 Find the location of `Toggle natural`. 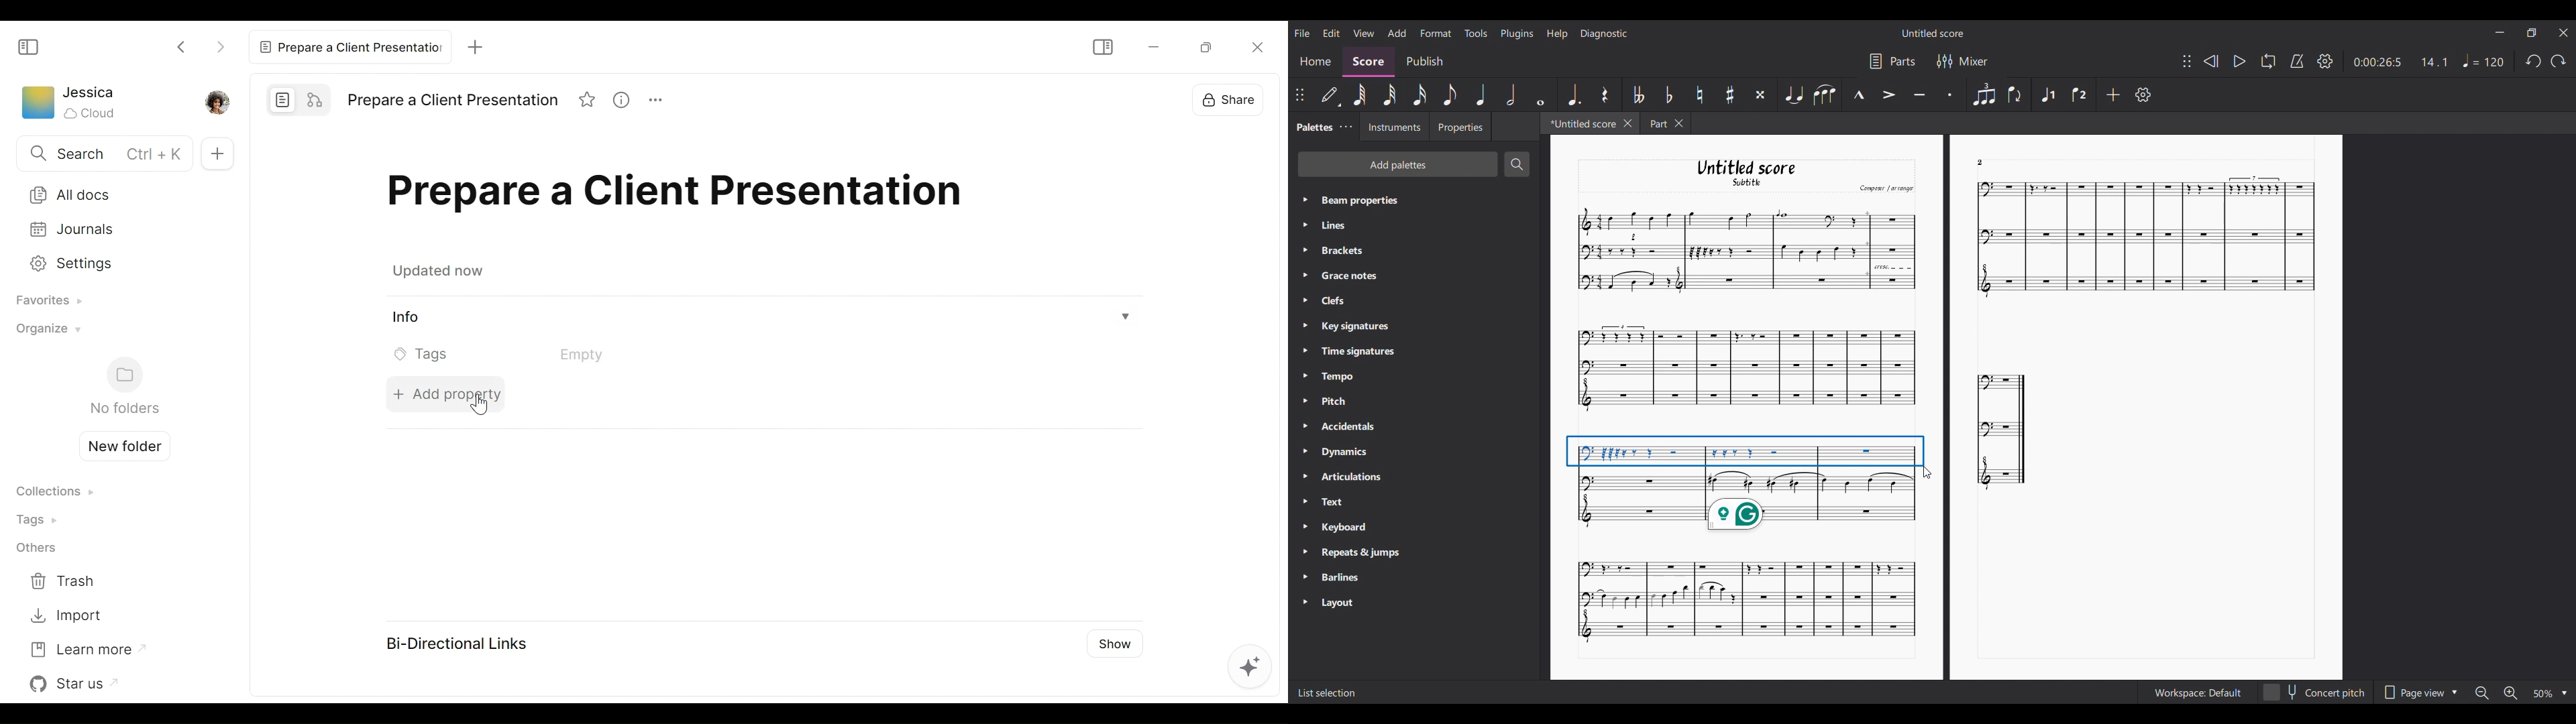

Toggle natural is located at coordinates (1699, 95).